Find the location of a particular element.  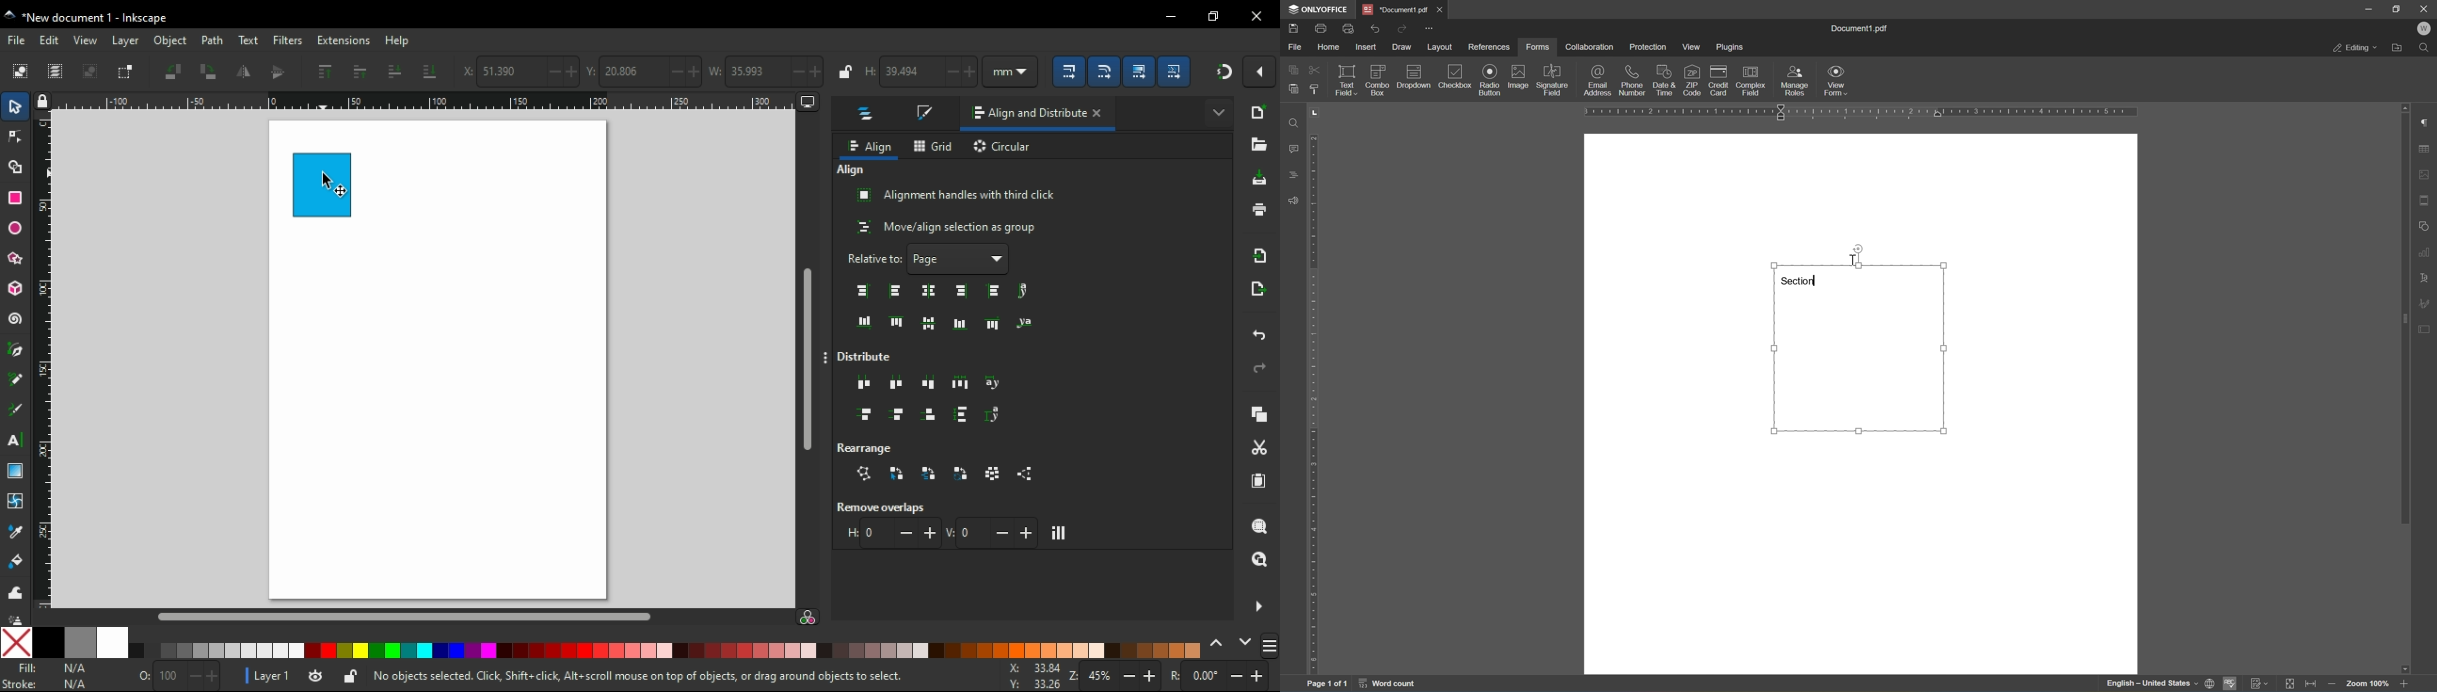

layer visibility is located at coordinates (314, 674).